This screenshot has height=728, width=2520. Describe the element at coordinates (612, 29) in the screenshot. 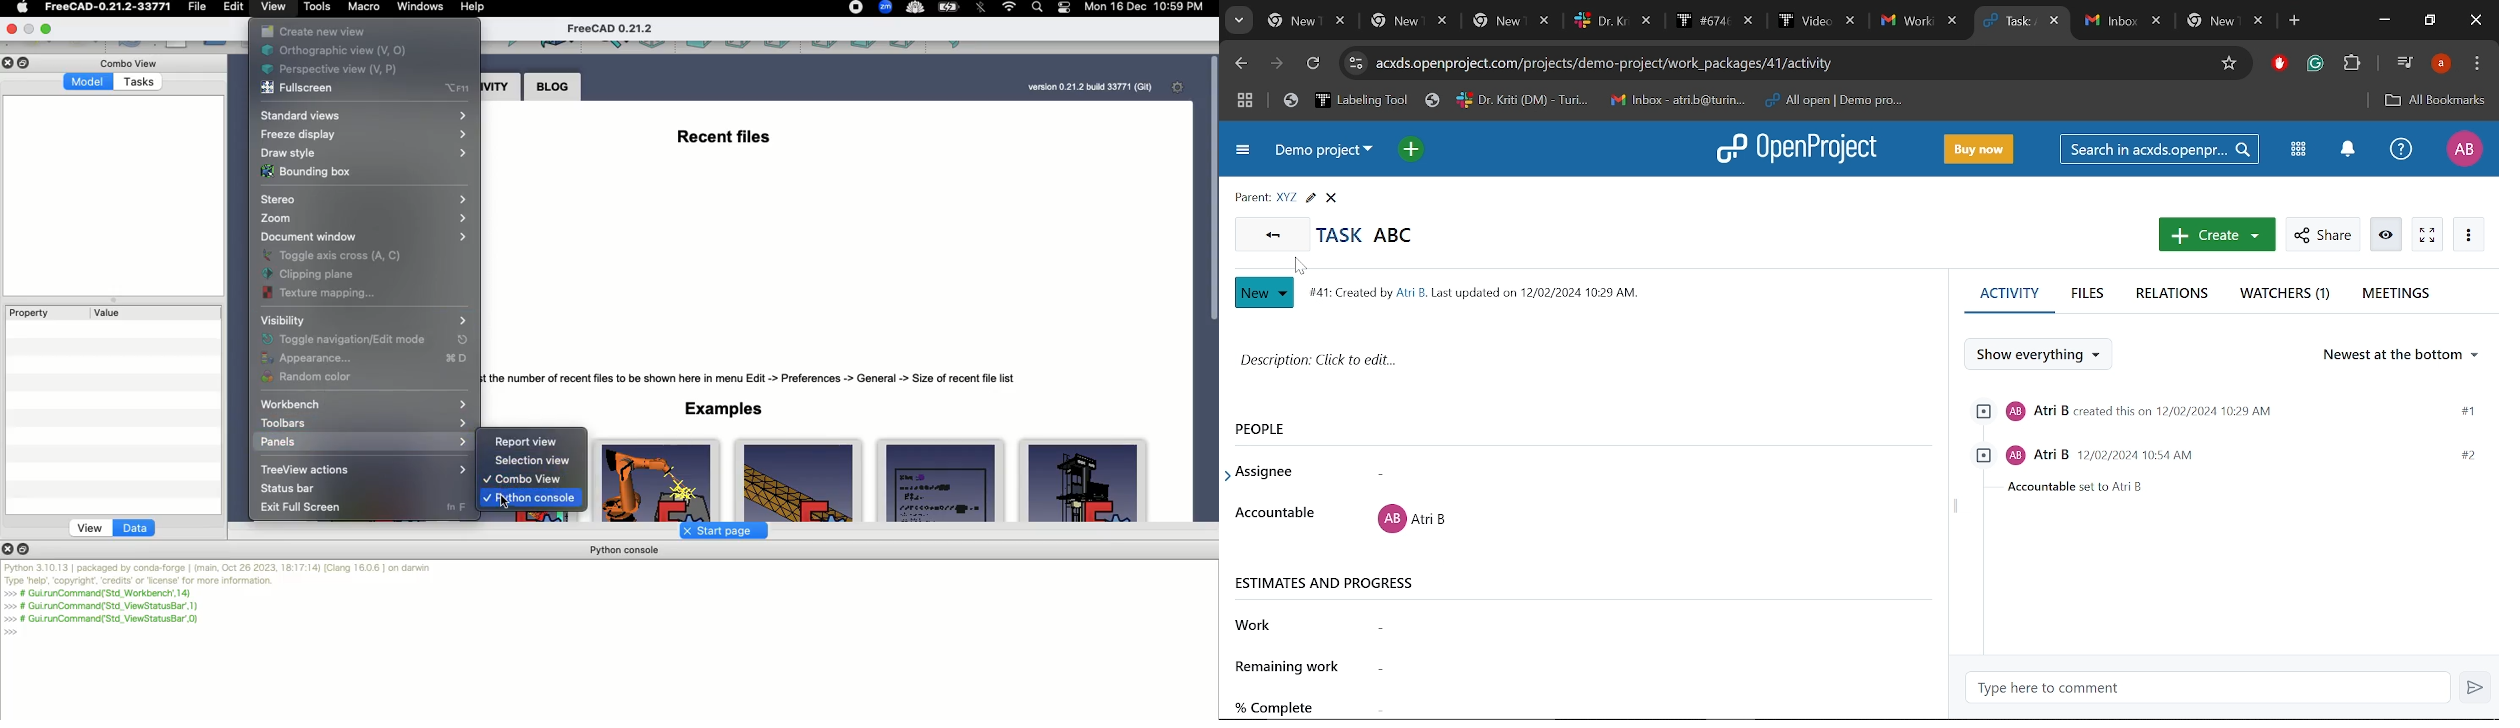

I see `FreeCAD 0.21.2` at that location.